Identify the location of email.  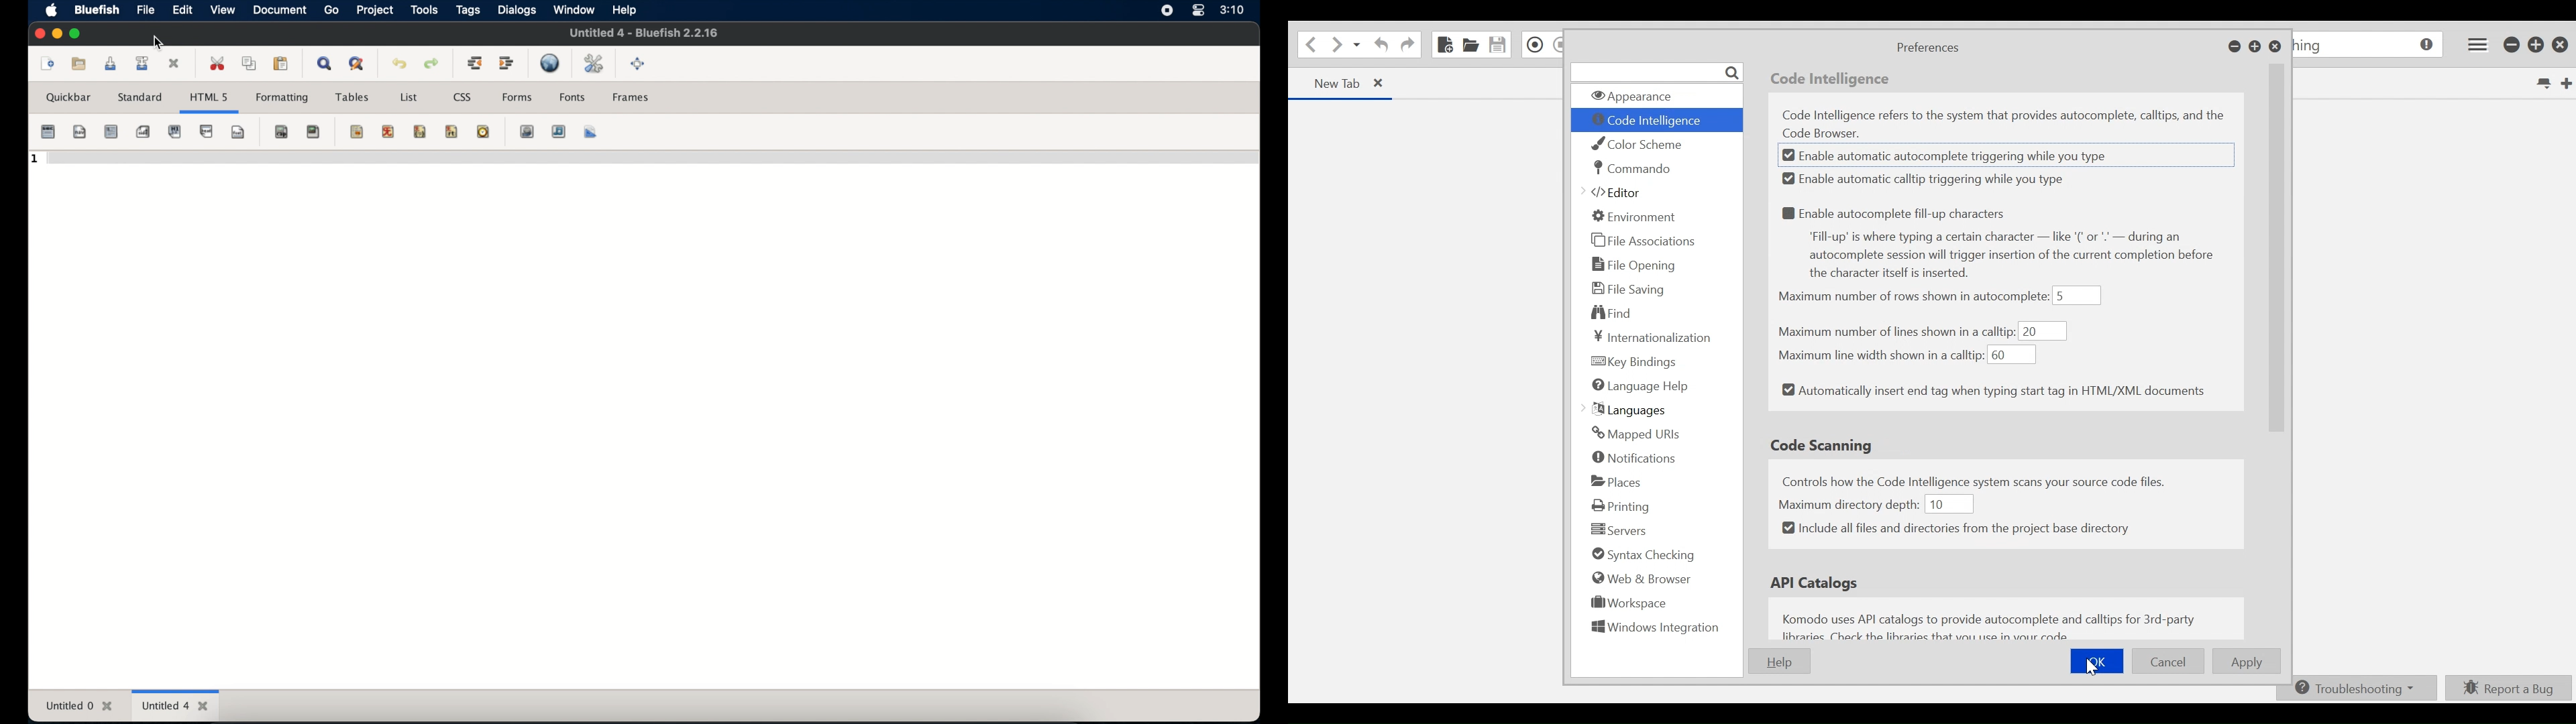
(485, 131).